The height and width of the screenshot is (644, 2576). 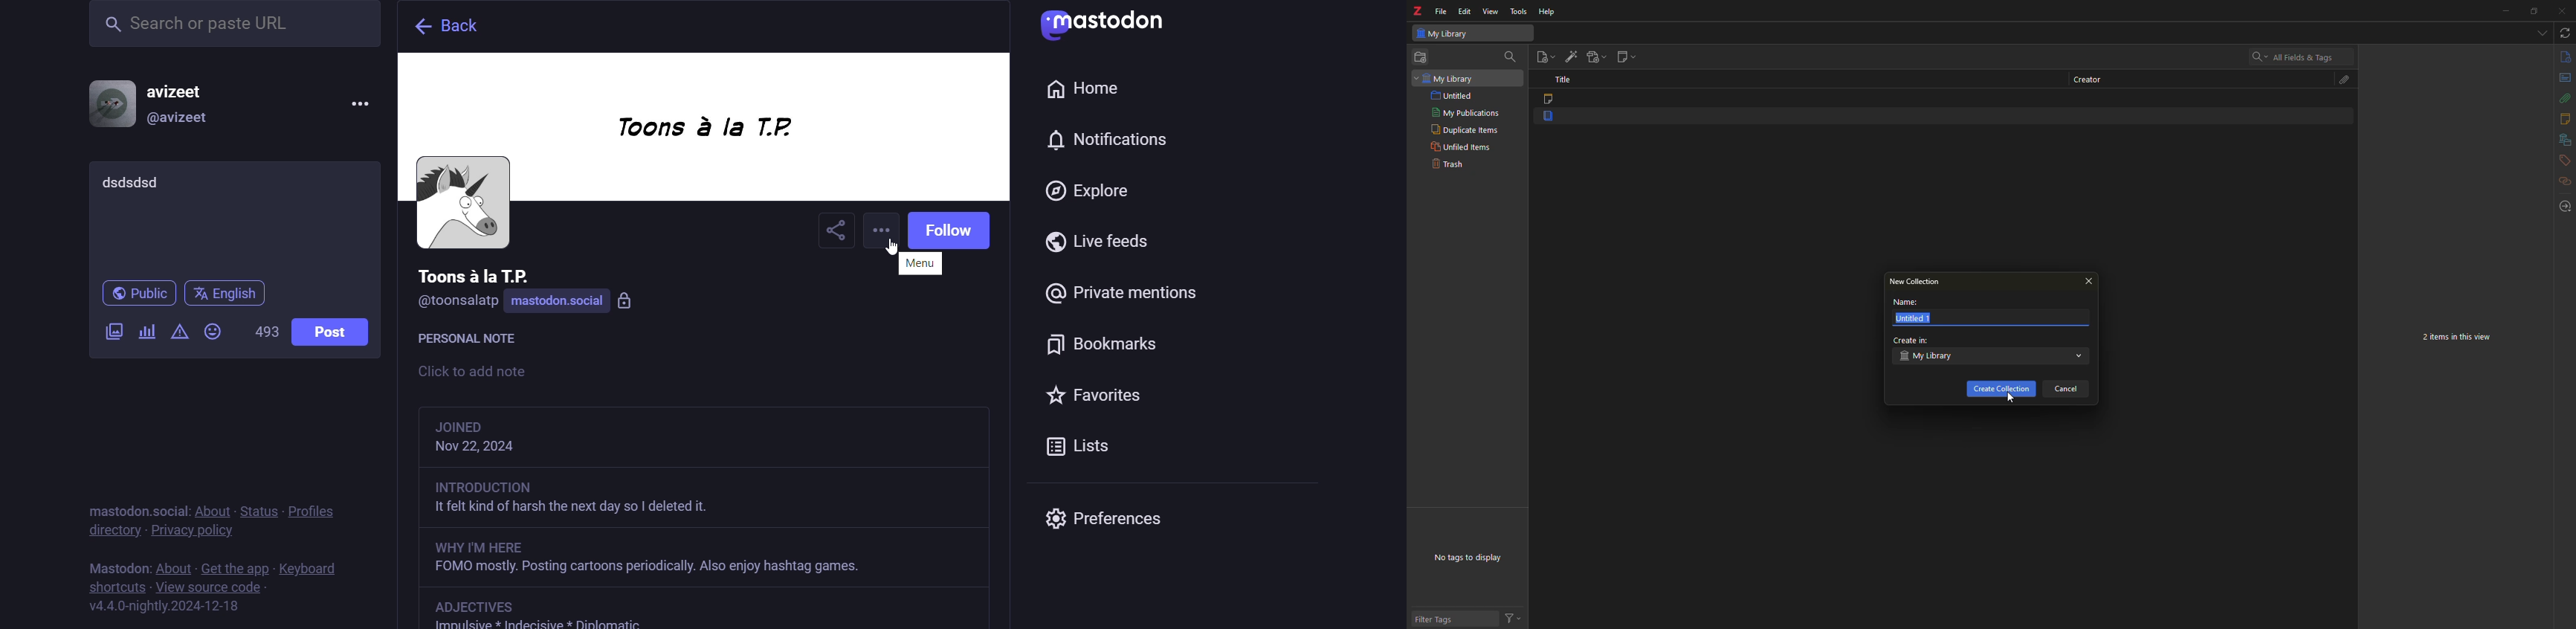 I want to click on abstract, so click(x=2562, y=79).